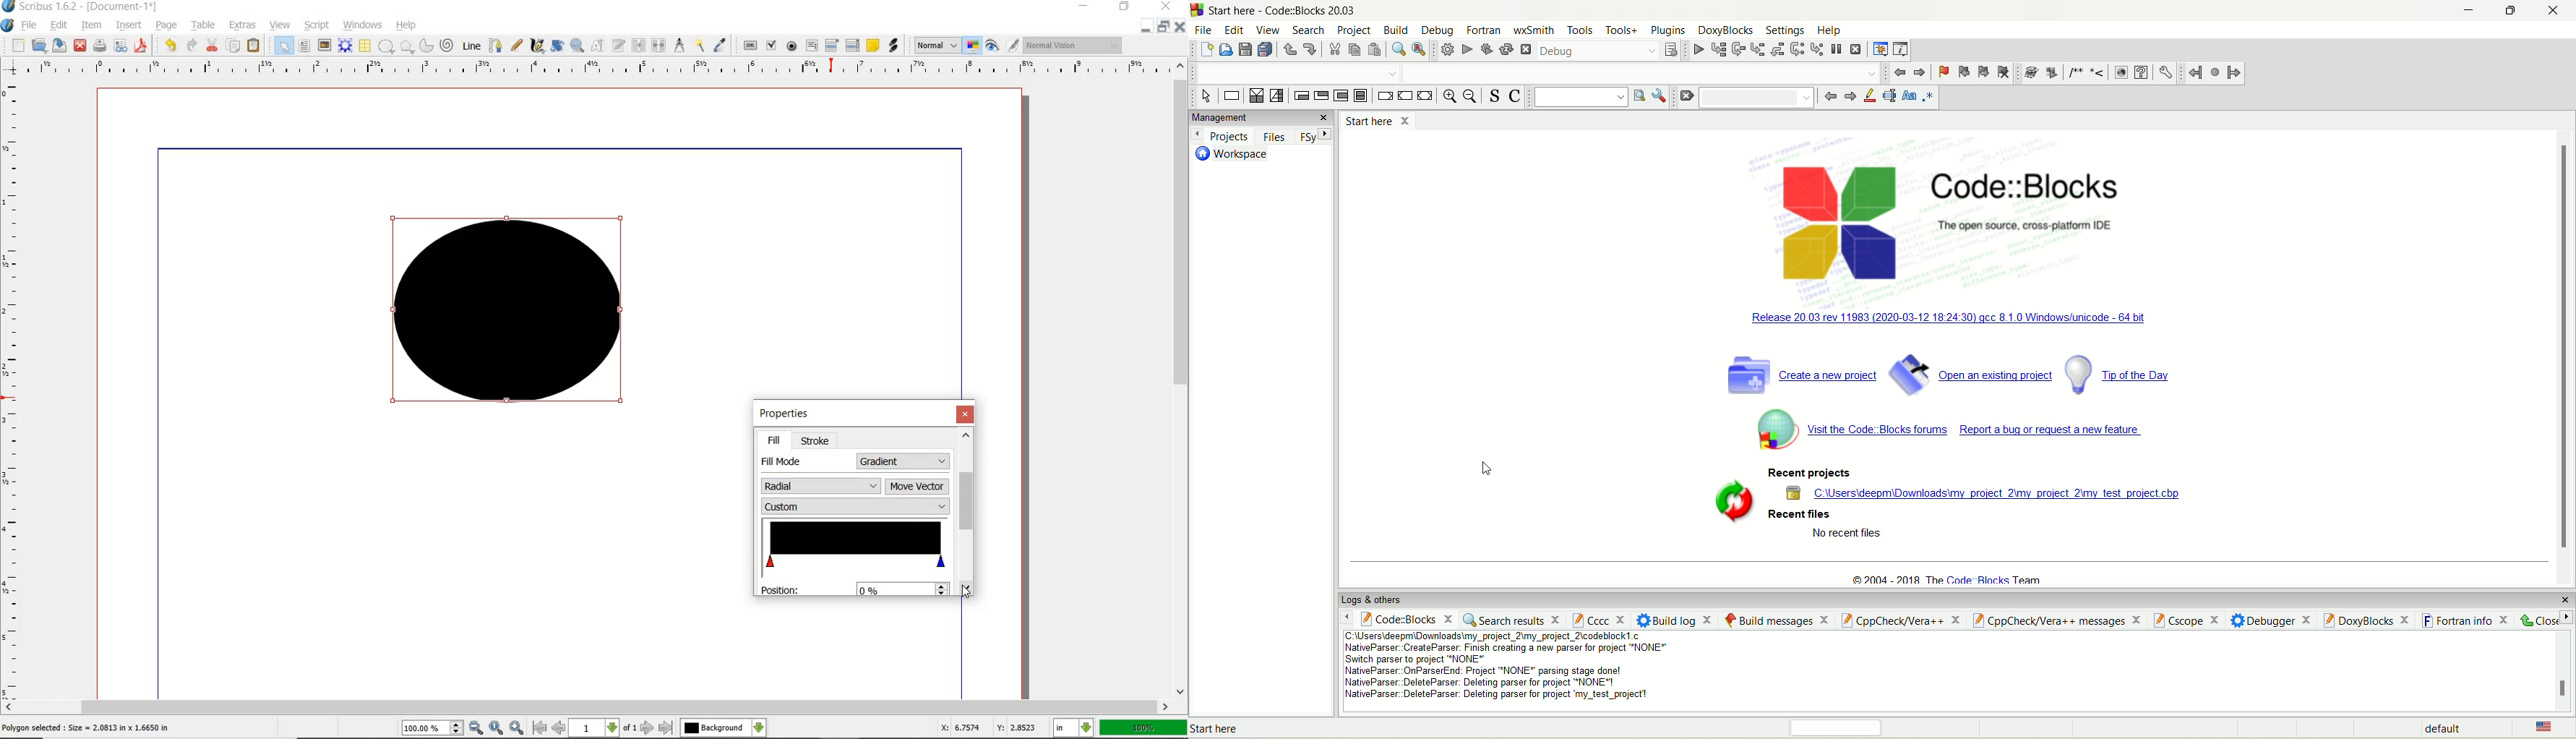  Describe the element at coordinates (2468, 11) in the screenshot. I see `minimize` at that location.